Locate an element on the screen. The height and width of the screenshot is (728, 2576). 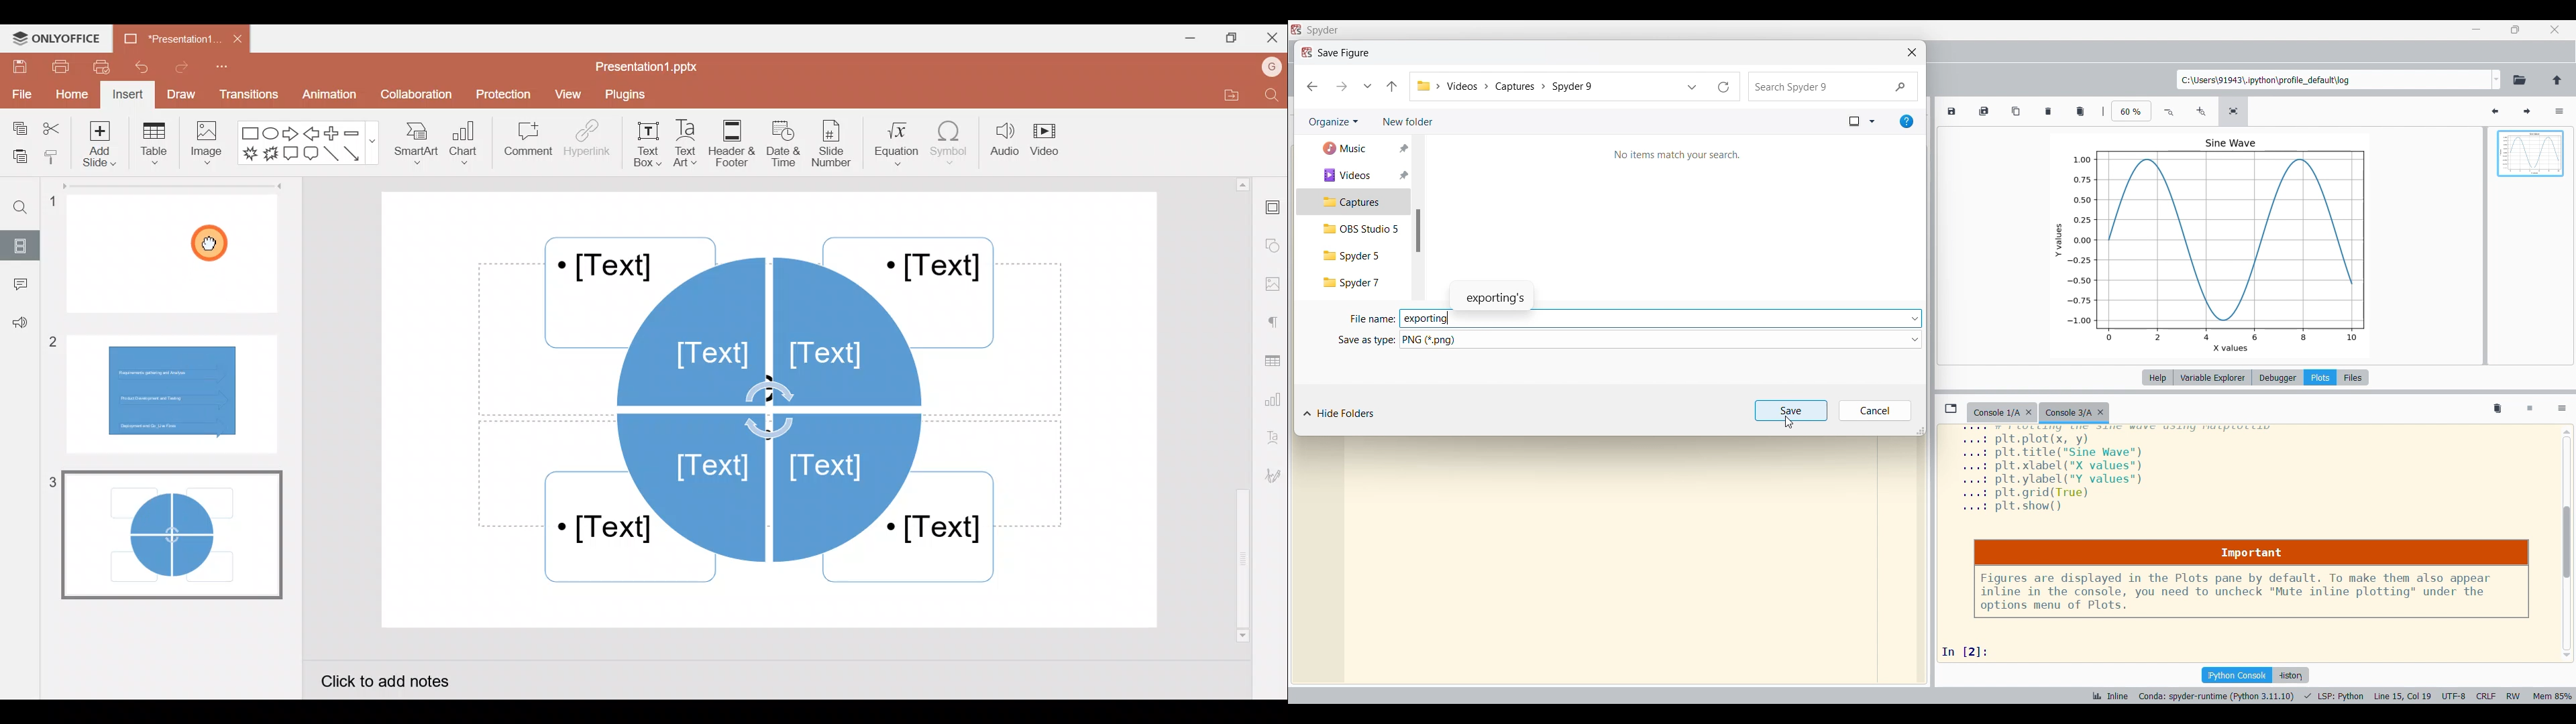
CURSOR is located at coordinates (1792, 424).